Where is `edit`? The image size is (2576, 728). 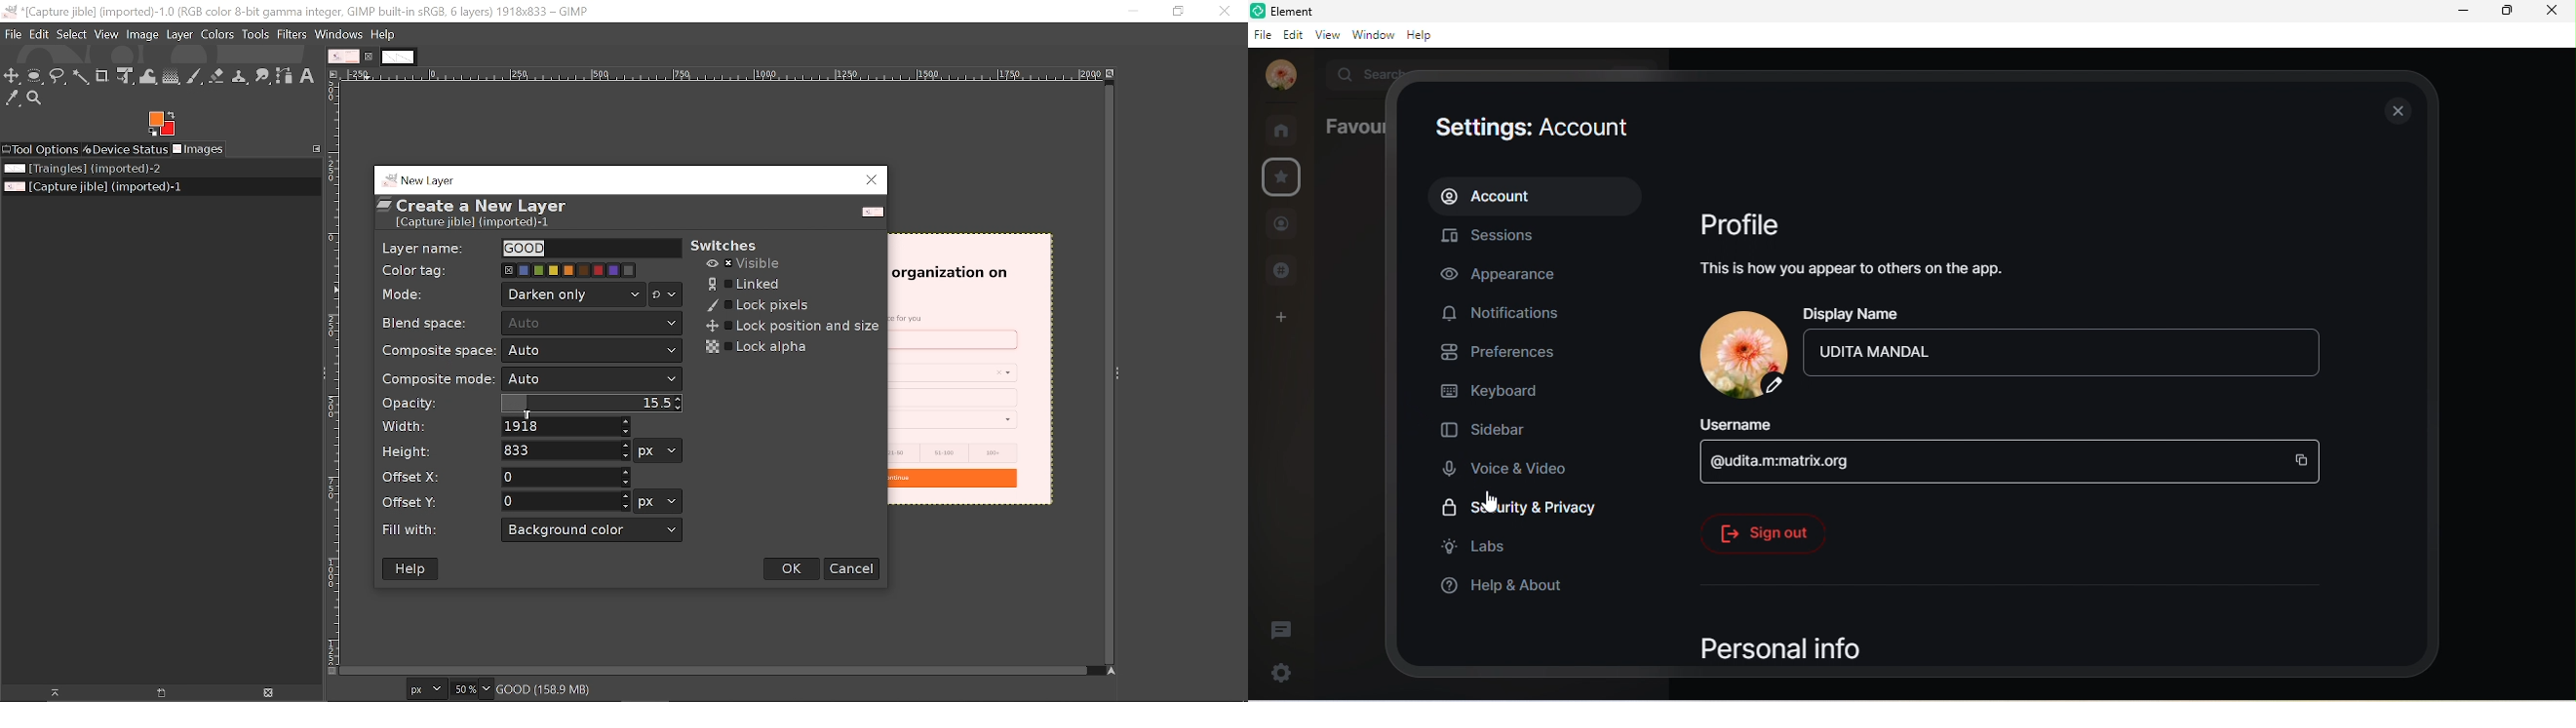
edit is located at coordinates (1294, 35).